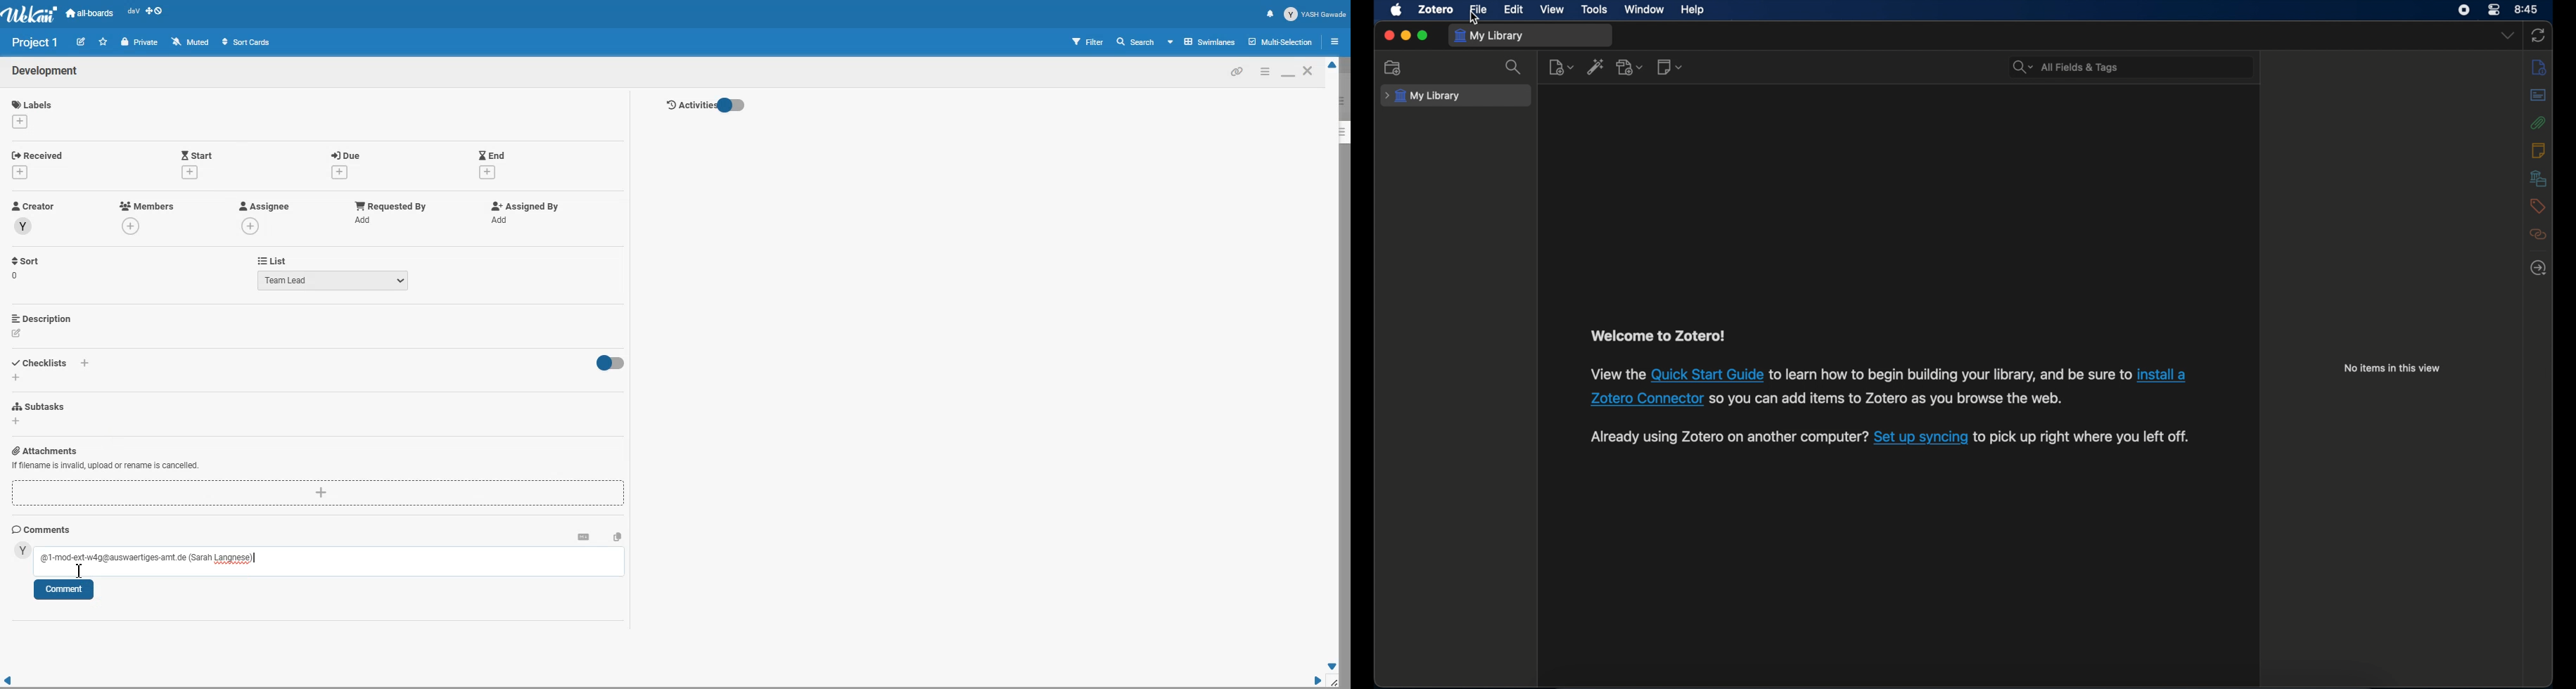 This screenshot has height=700, width=2576. Describe the element at coordinates (148, 205) in the screenshot. I see `Add Members` at that location.